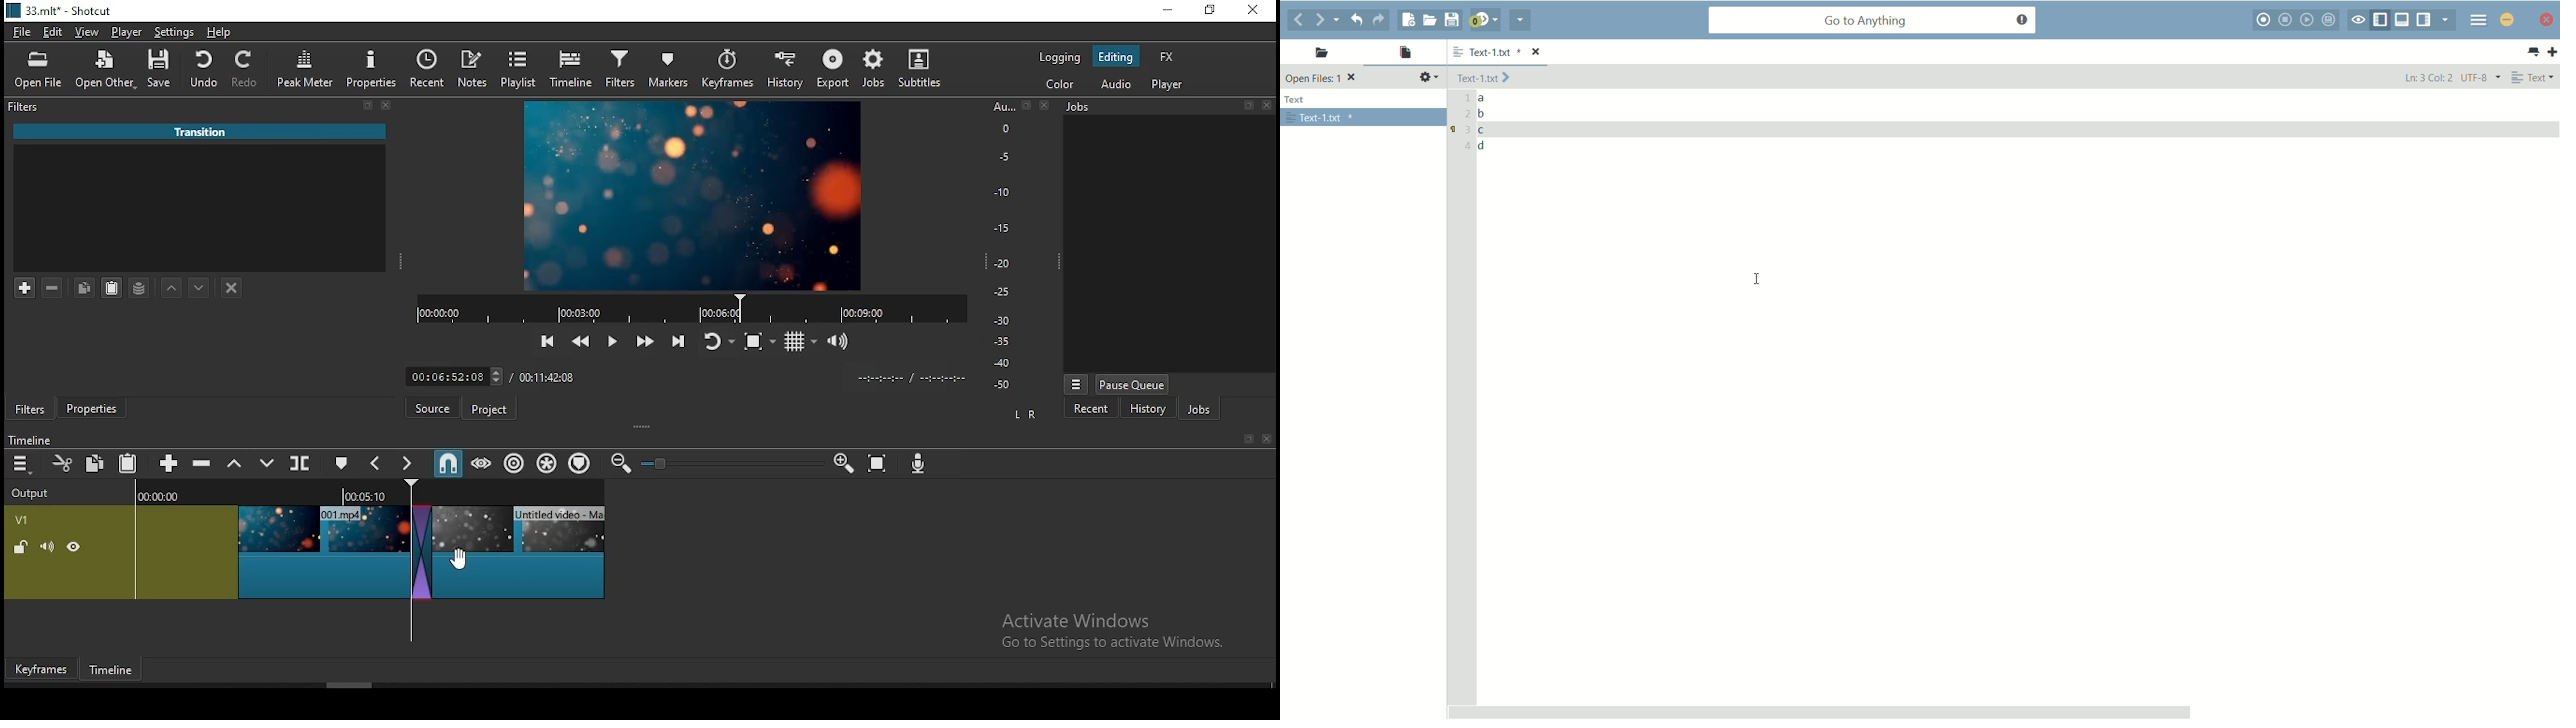 The width and height of the screenshot is (2576, 728). Describe the element at coordinates (231, 287) in the screenshot. I see `deselct filter` at that location.